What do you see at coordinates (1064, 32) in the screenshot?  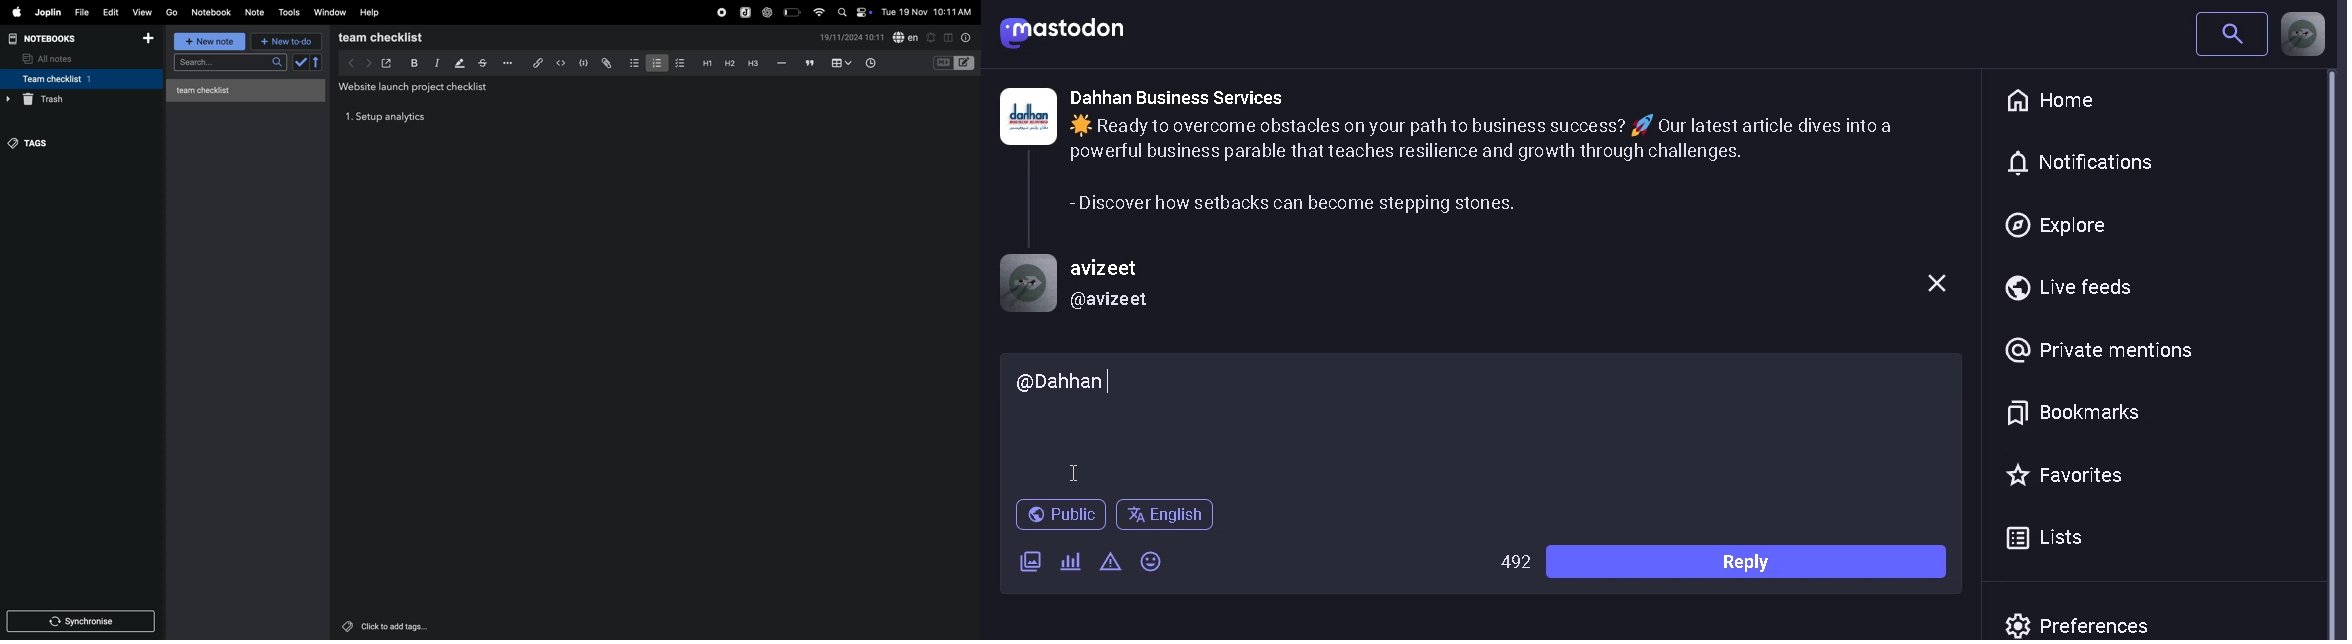 I see `mastodon` at bounding box center [1064, 32].